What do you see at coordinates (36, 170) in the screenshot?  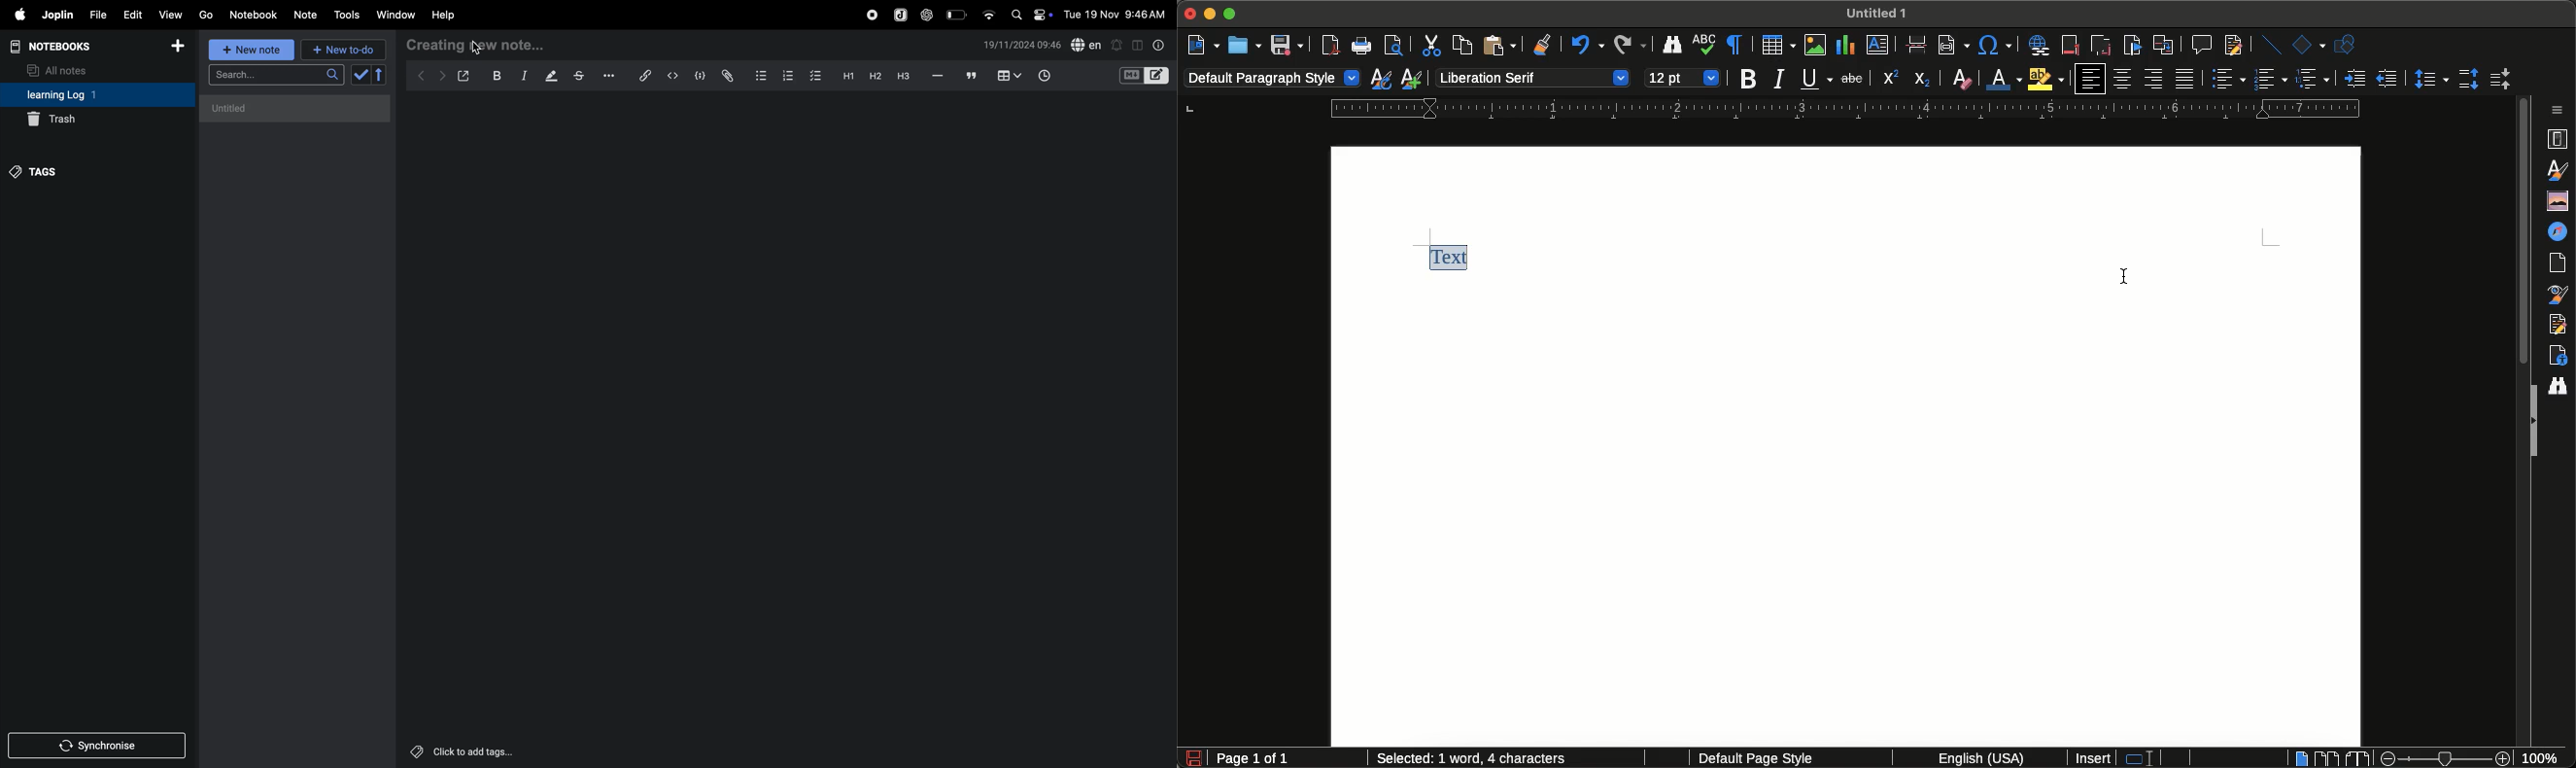 I see `tags` at bounding box center [36, 170].